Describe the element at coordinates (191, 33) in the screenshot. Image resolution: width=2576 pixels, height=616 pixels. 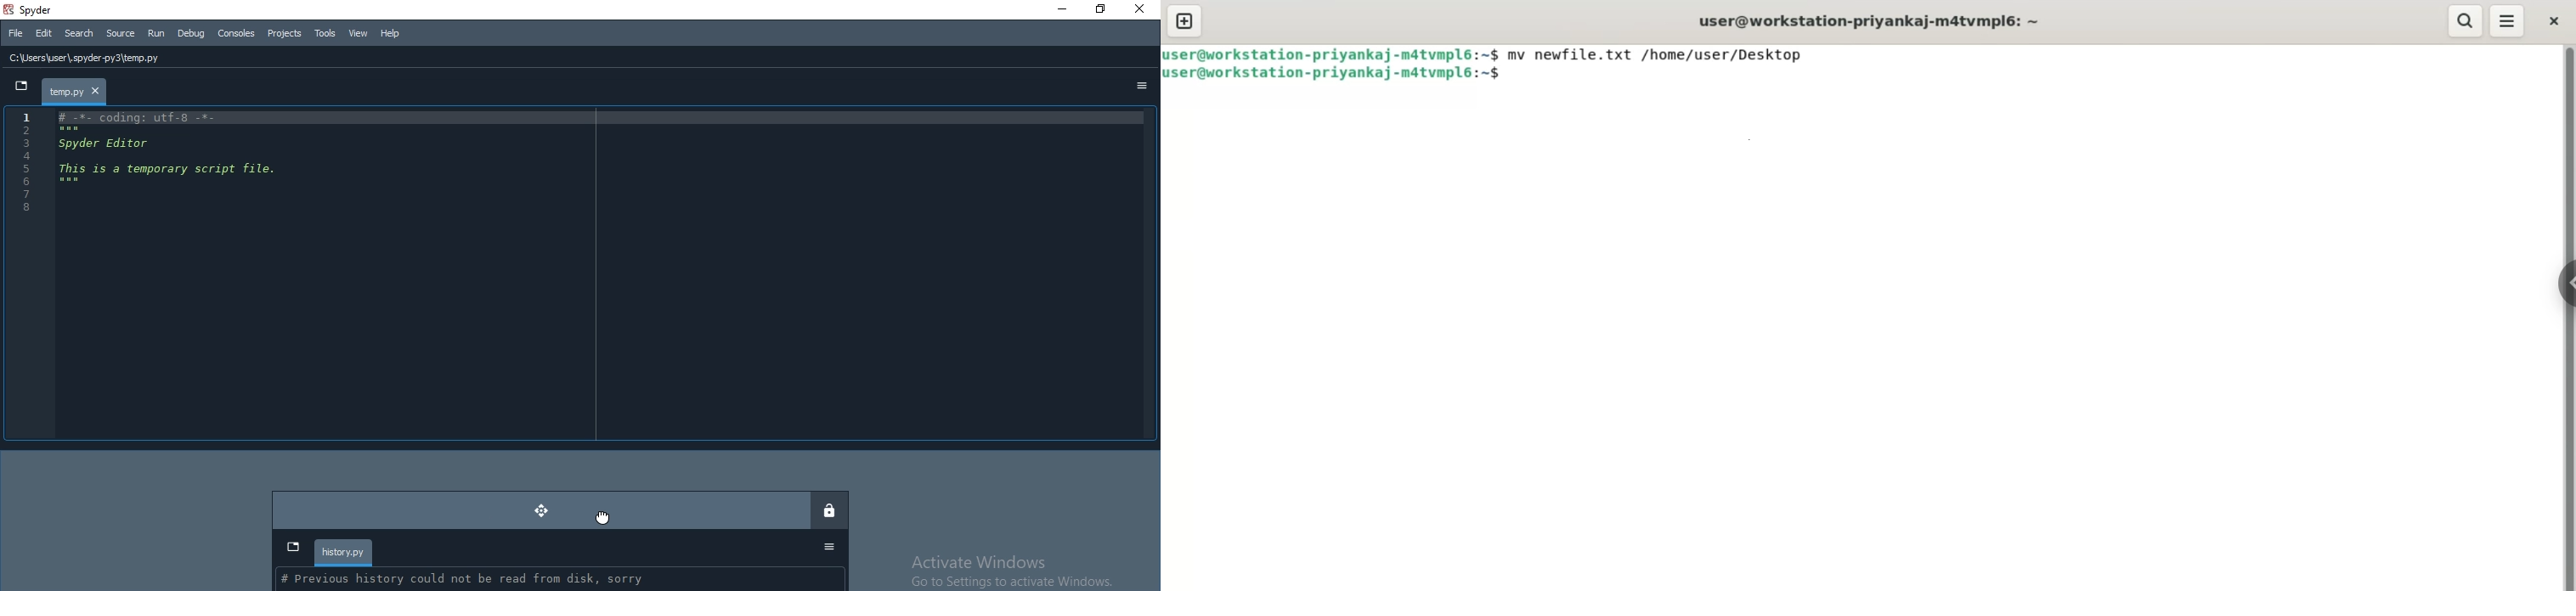
I see `Debug` at that location.